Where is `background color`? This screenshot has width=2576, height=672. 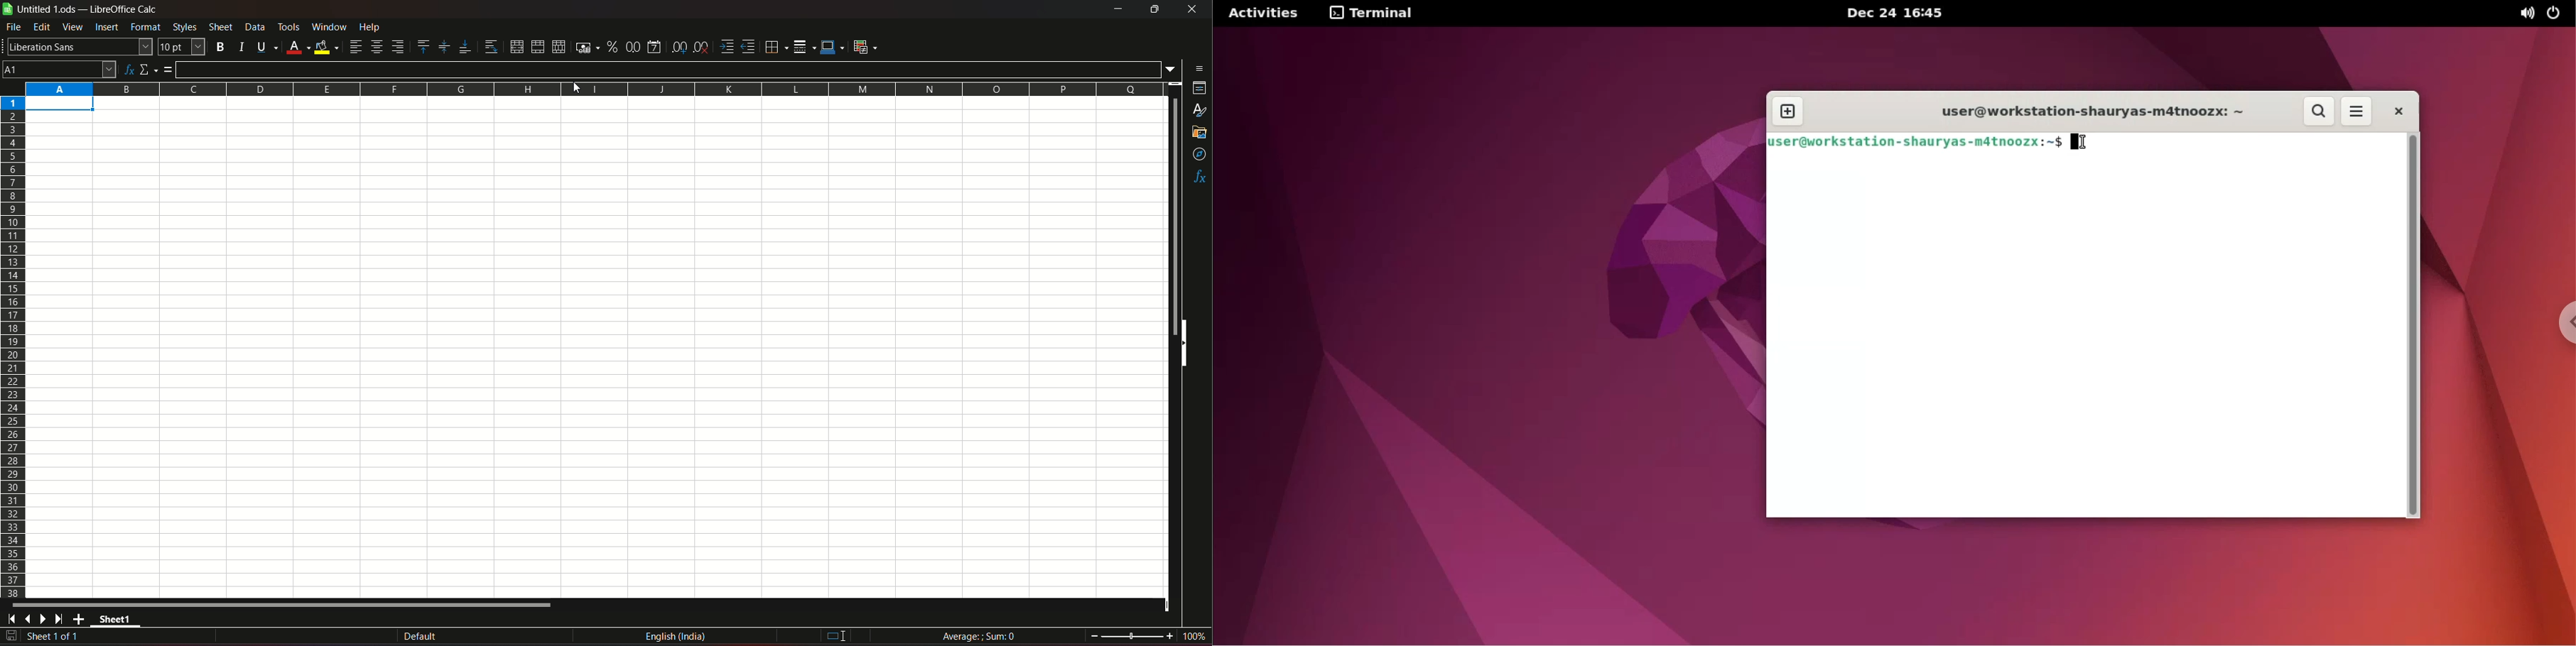 background color is located at coordinates (326, 46).